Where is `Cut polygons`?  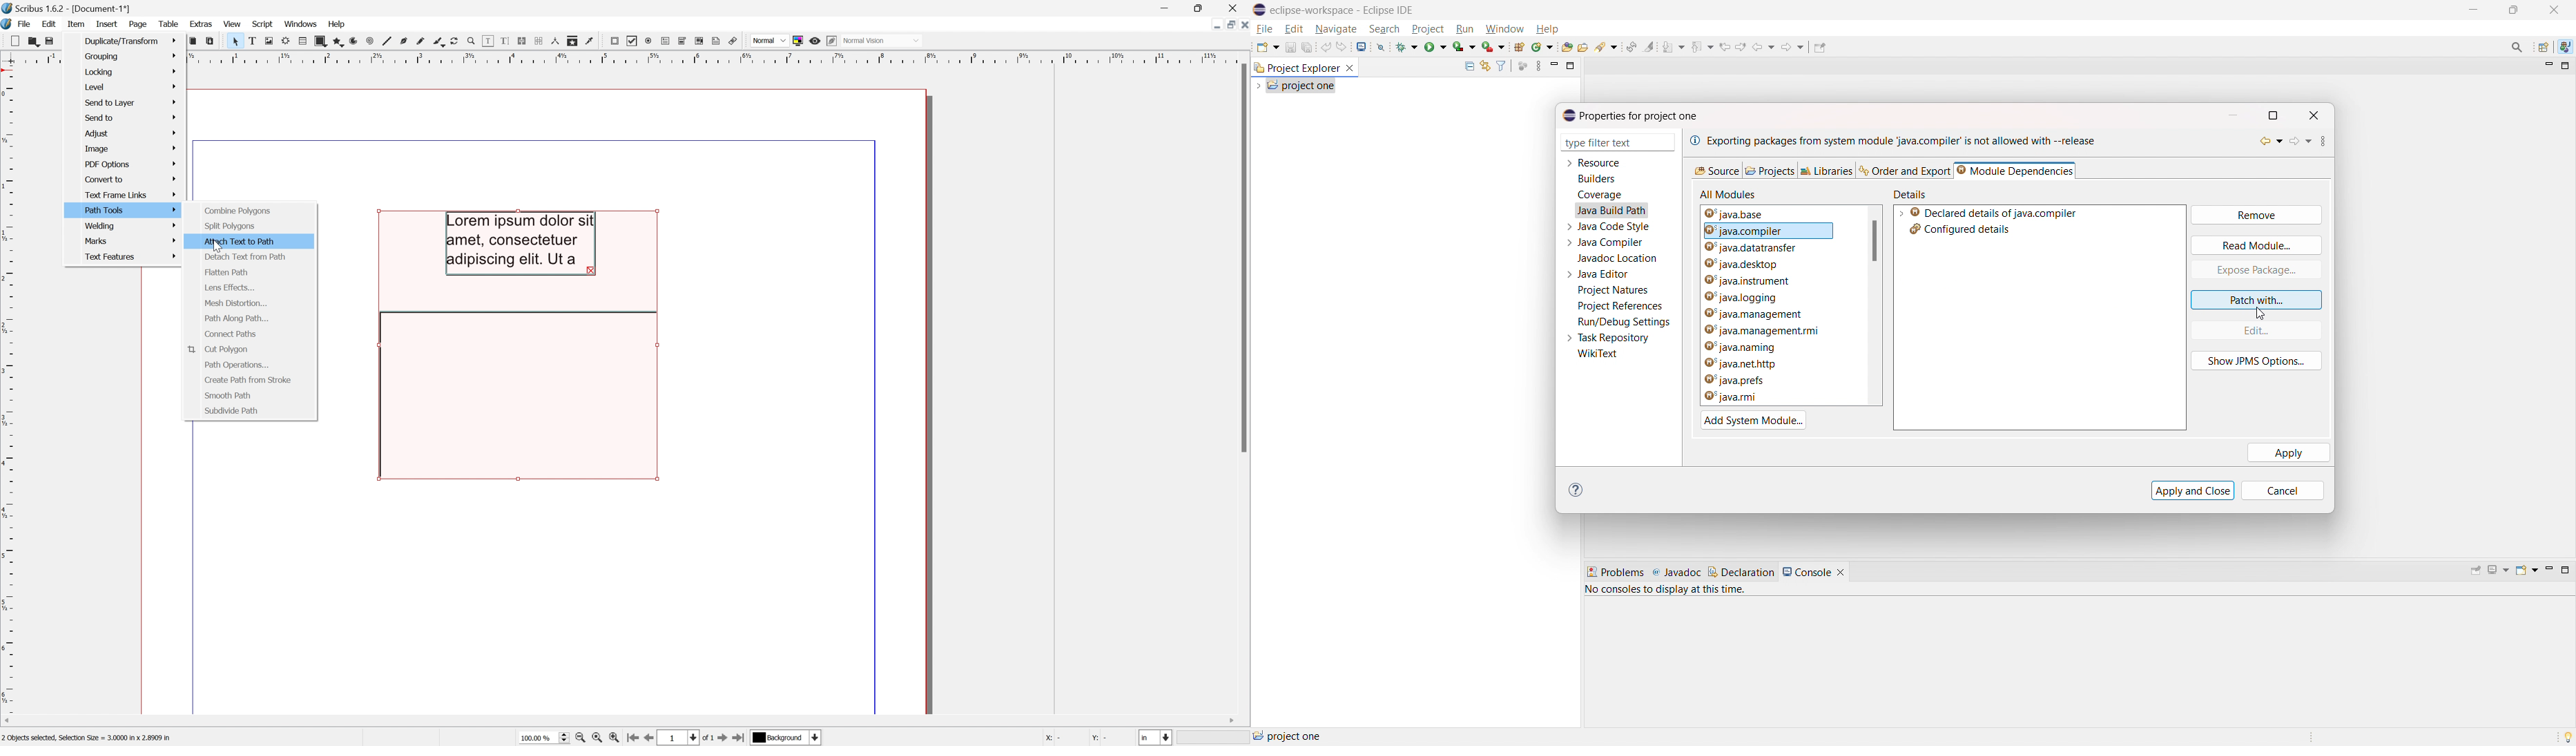
Cut polygons is located at coordinates (219, 350).